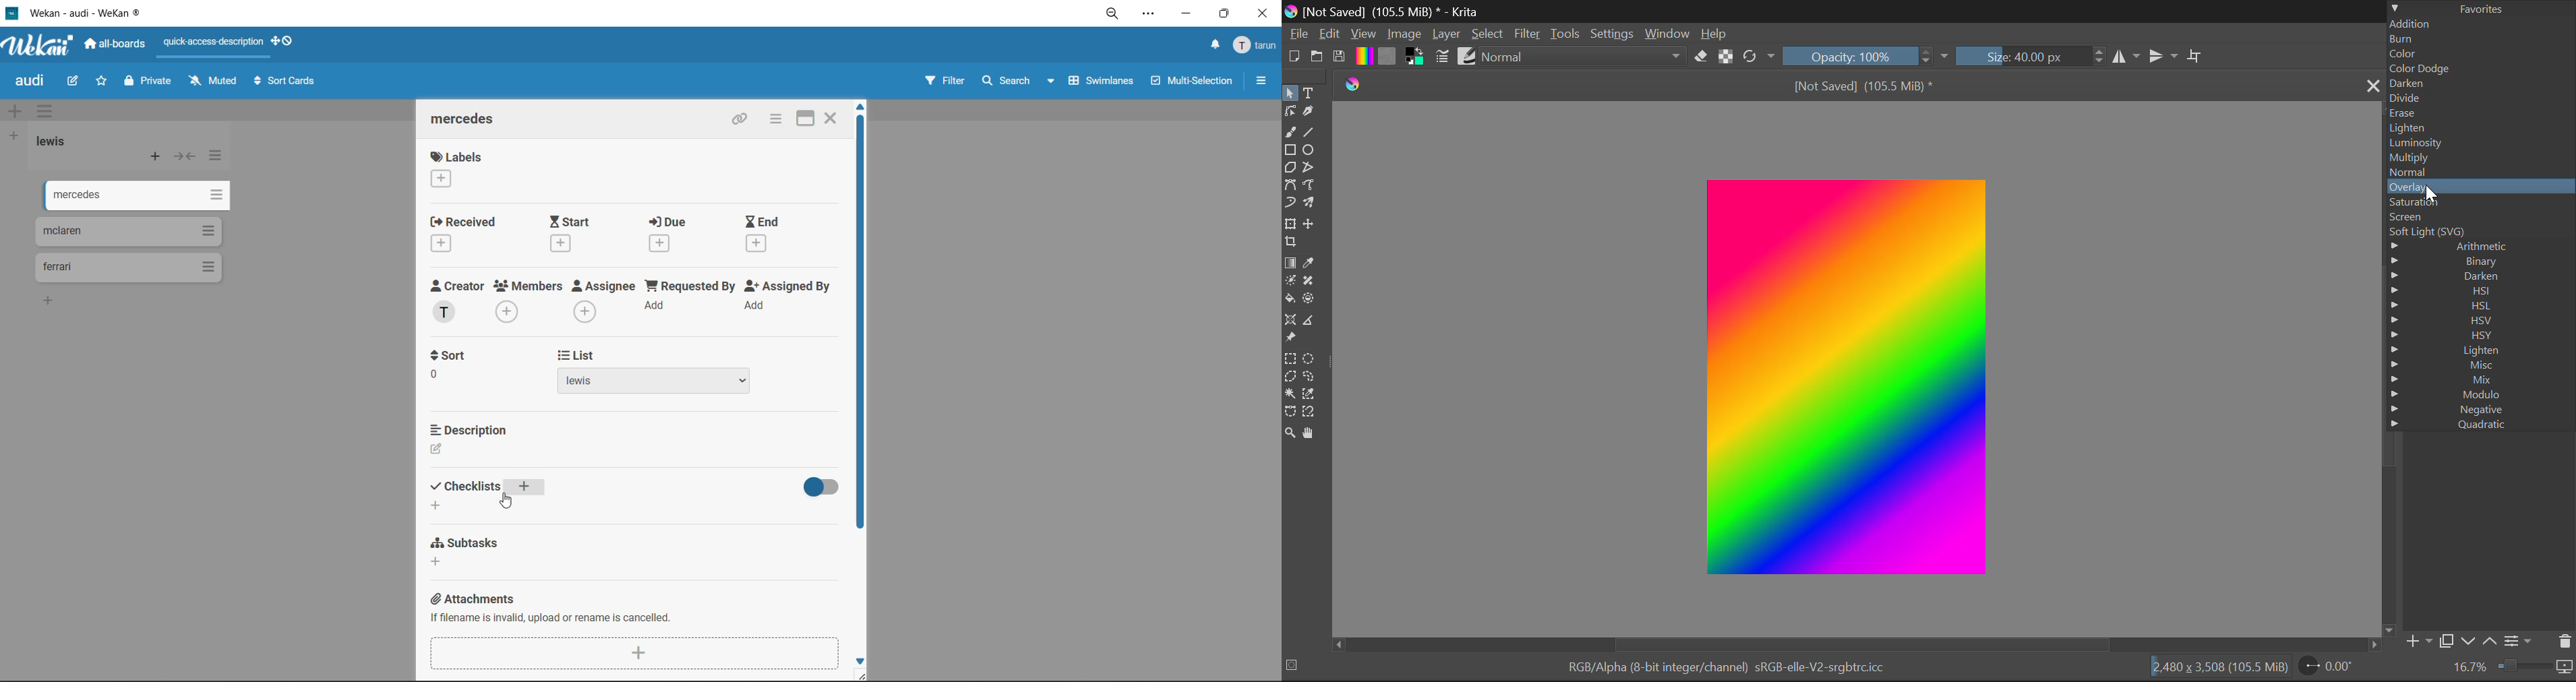 The image size is (2576, 700). Describe the element at coordinates (2480, 351) in the screenshot. I see `Lighten` at that location.